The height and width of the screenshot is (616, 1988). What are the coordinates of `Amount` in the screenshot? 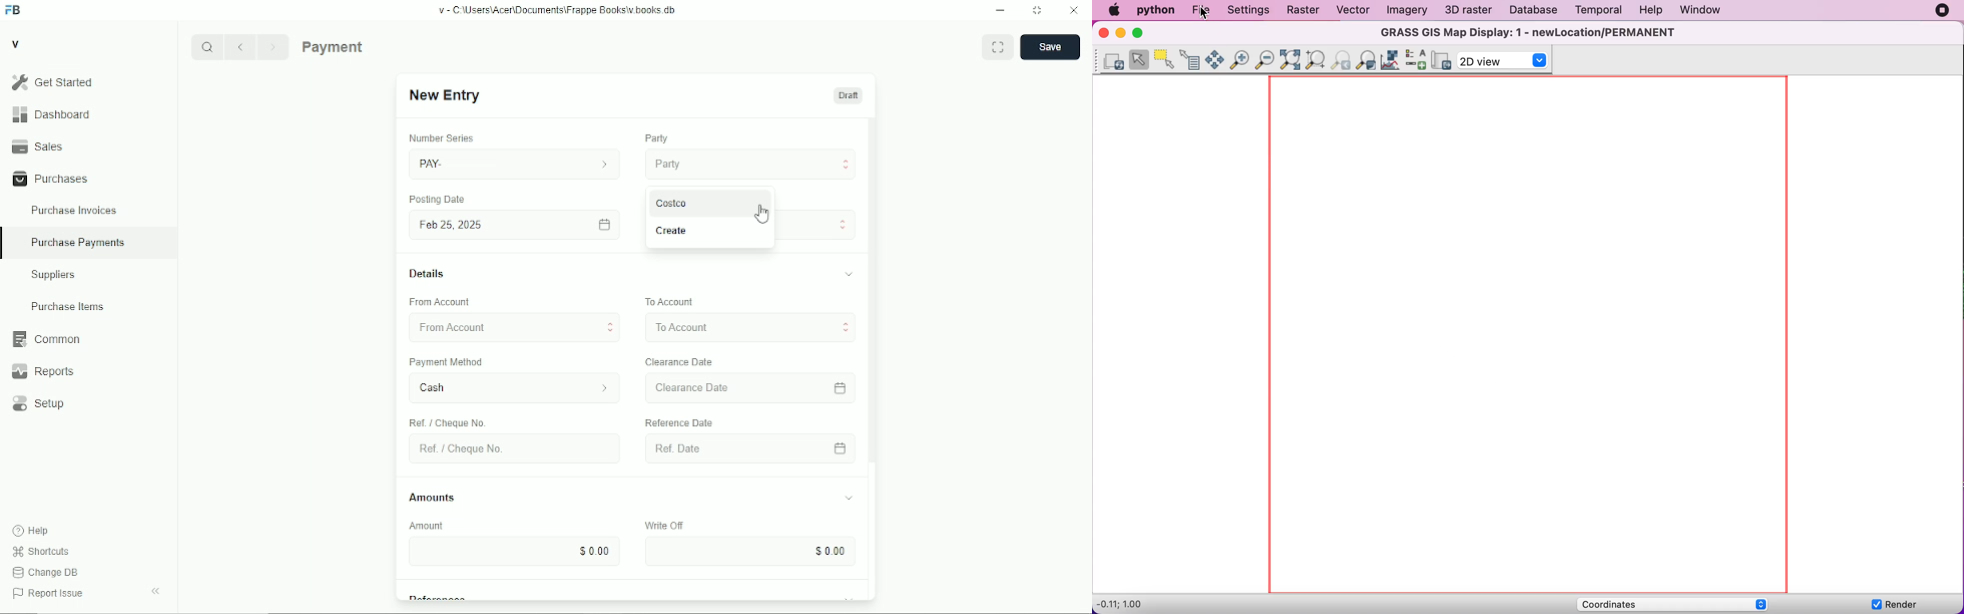 It's located at (435, 526).